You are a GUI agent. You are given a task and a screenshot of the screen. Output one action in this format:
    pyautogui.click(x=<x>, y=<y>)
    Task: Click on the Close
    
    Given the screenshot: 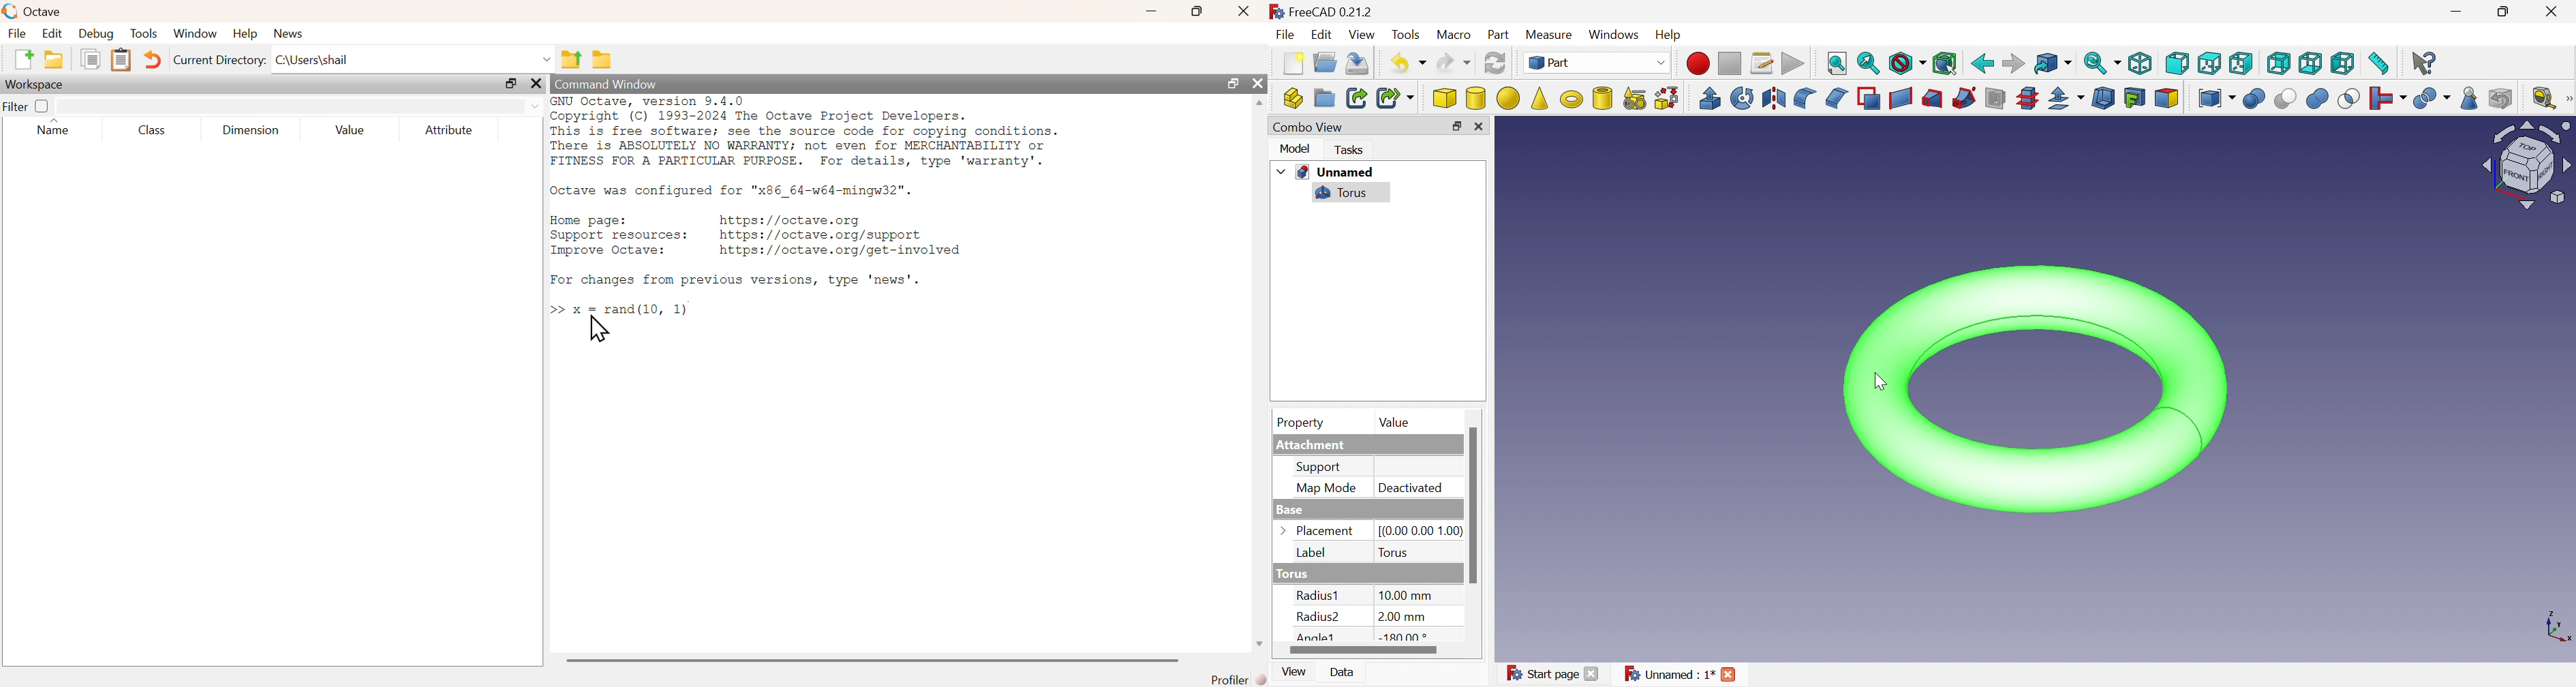 What is the action you would take?
    pyautogui.click(x=2552, y=13)
    